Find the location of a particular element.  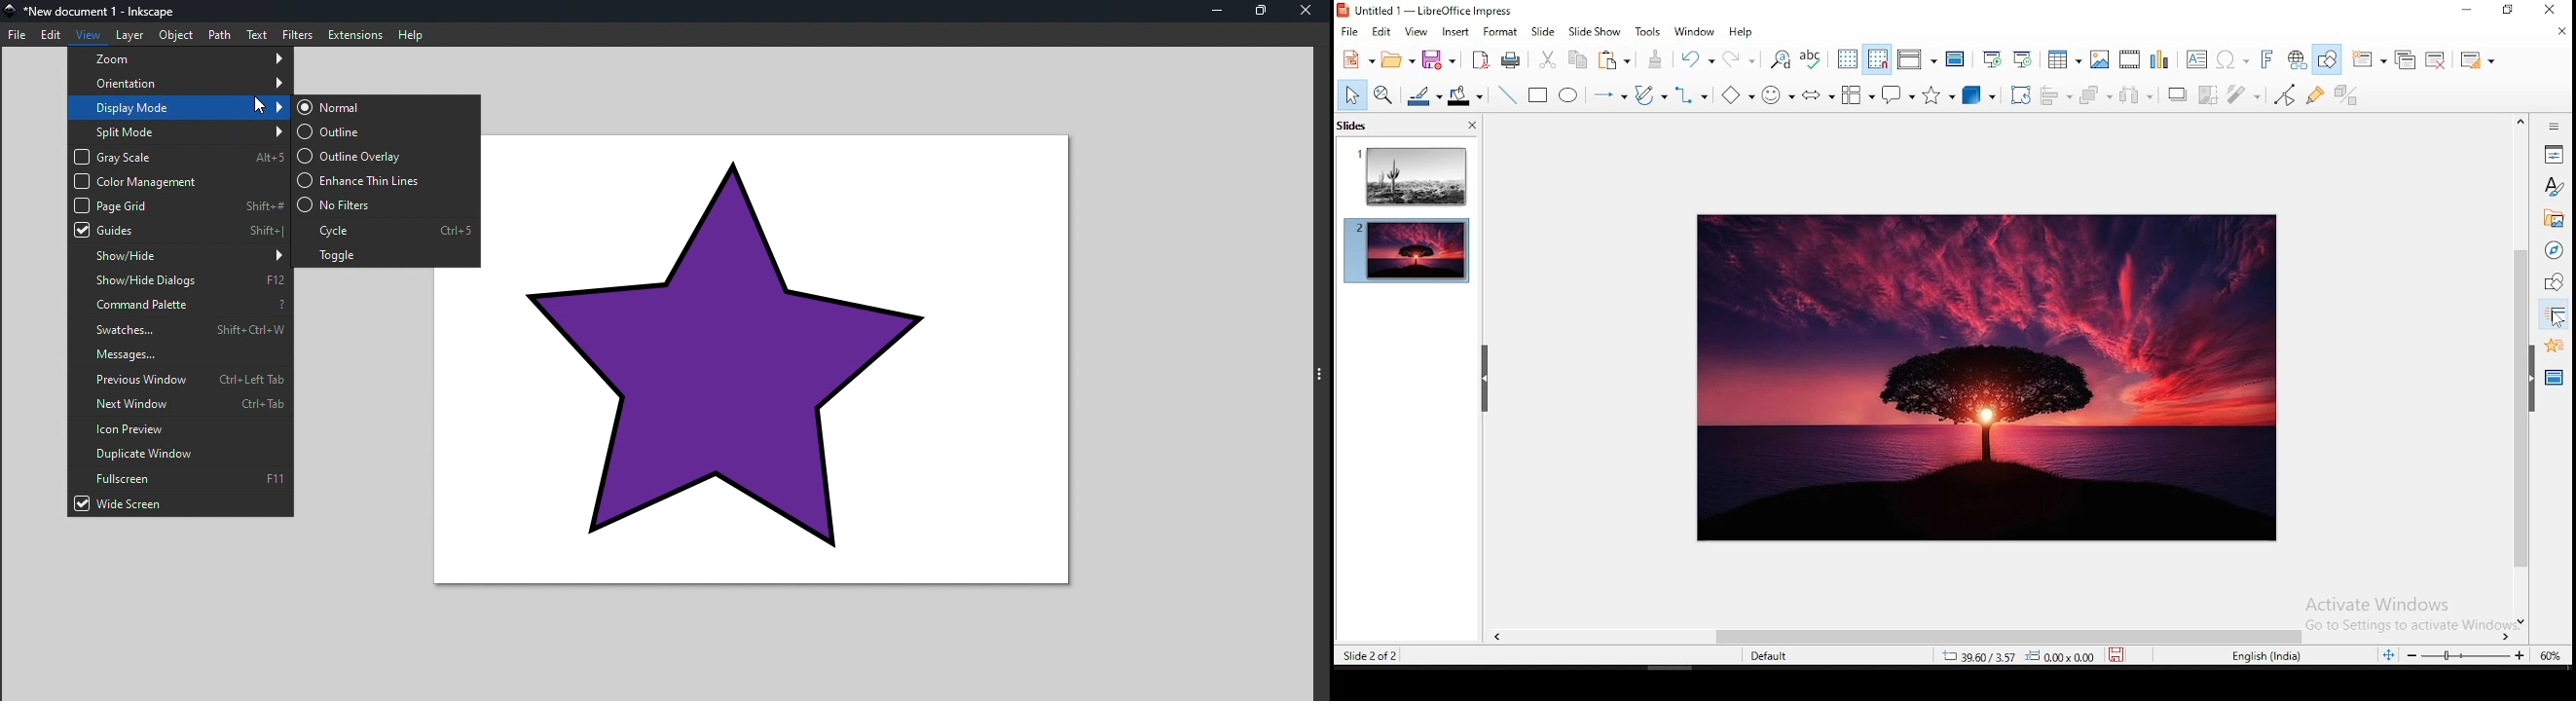

slide 1 is located at coordinates (1409, 177).